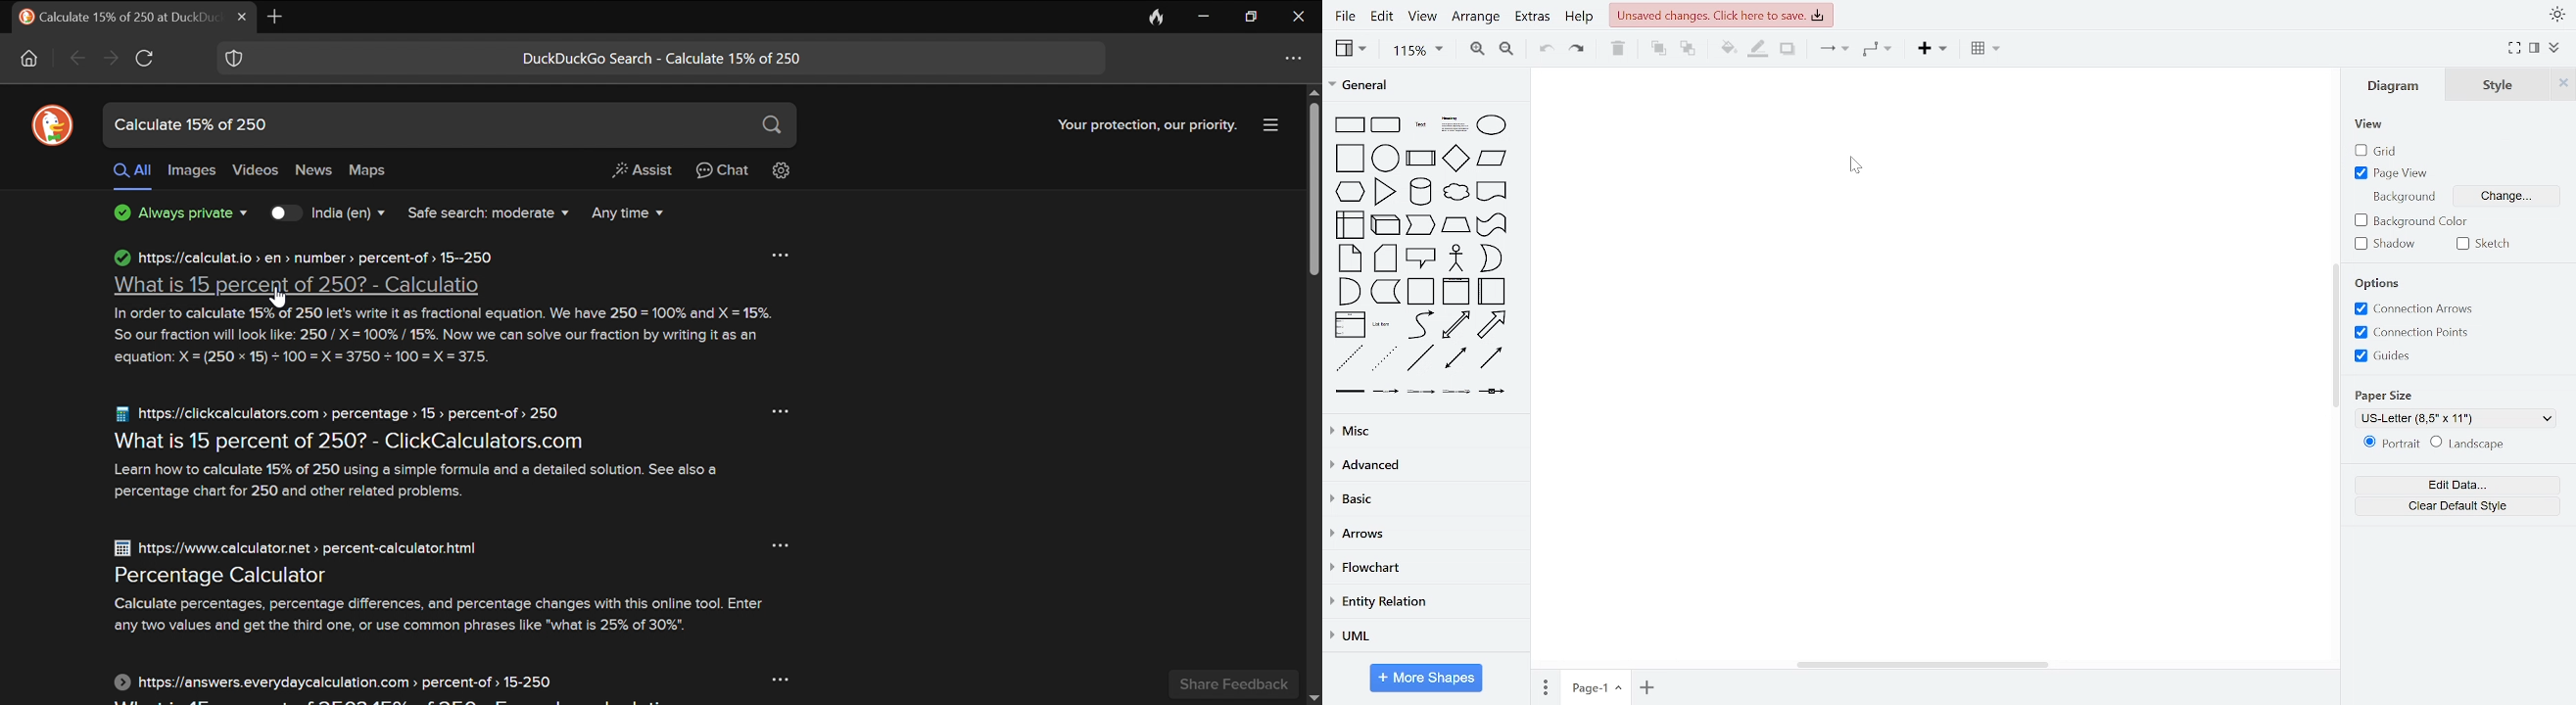 This screenshot has height=728, width=2576. Describe the element at coordinates (2455, 506) in the screenshot. I see `clear default style` at that location.